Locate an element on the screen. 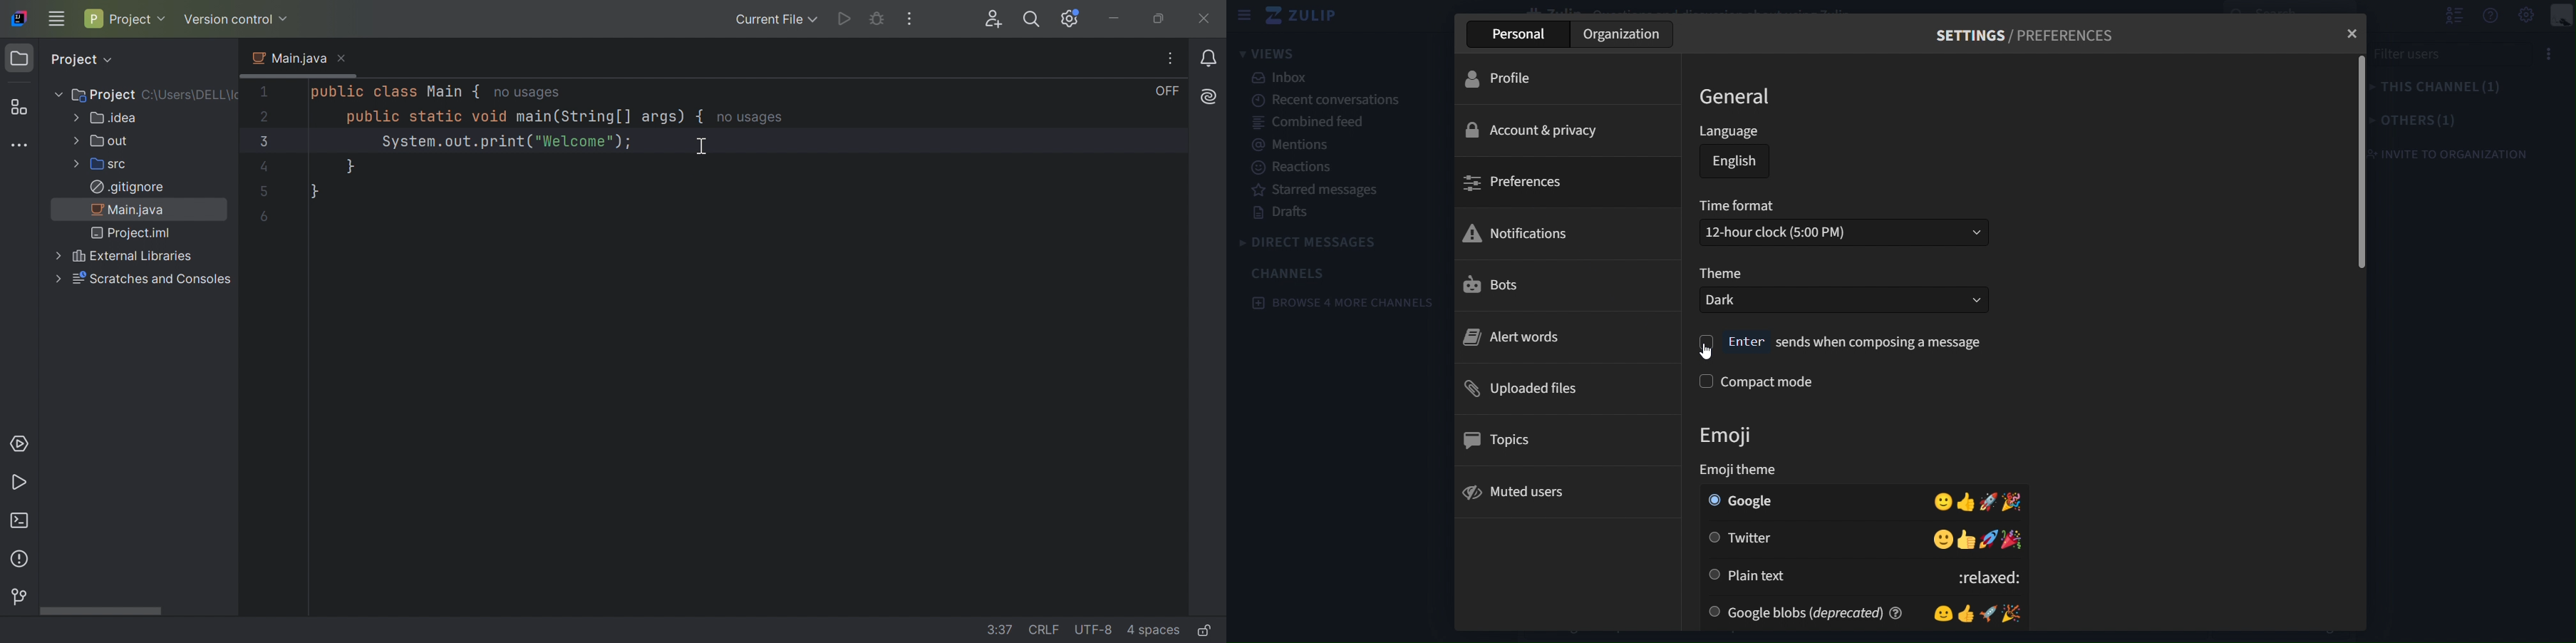 This screenshot has height=644, width=2576. Checkbox is located at coordinates (1712, 500).